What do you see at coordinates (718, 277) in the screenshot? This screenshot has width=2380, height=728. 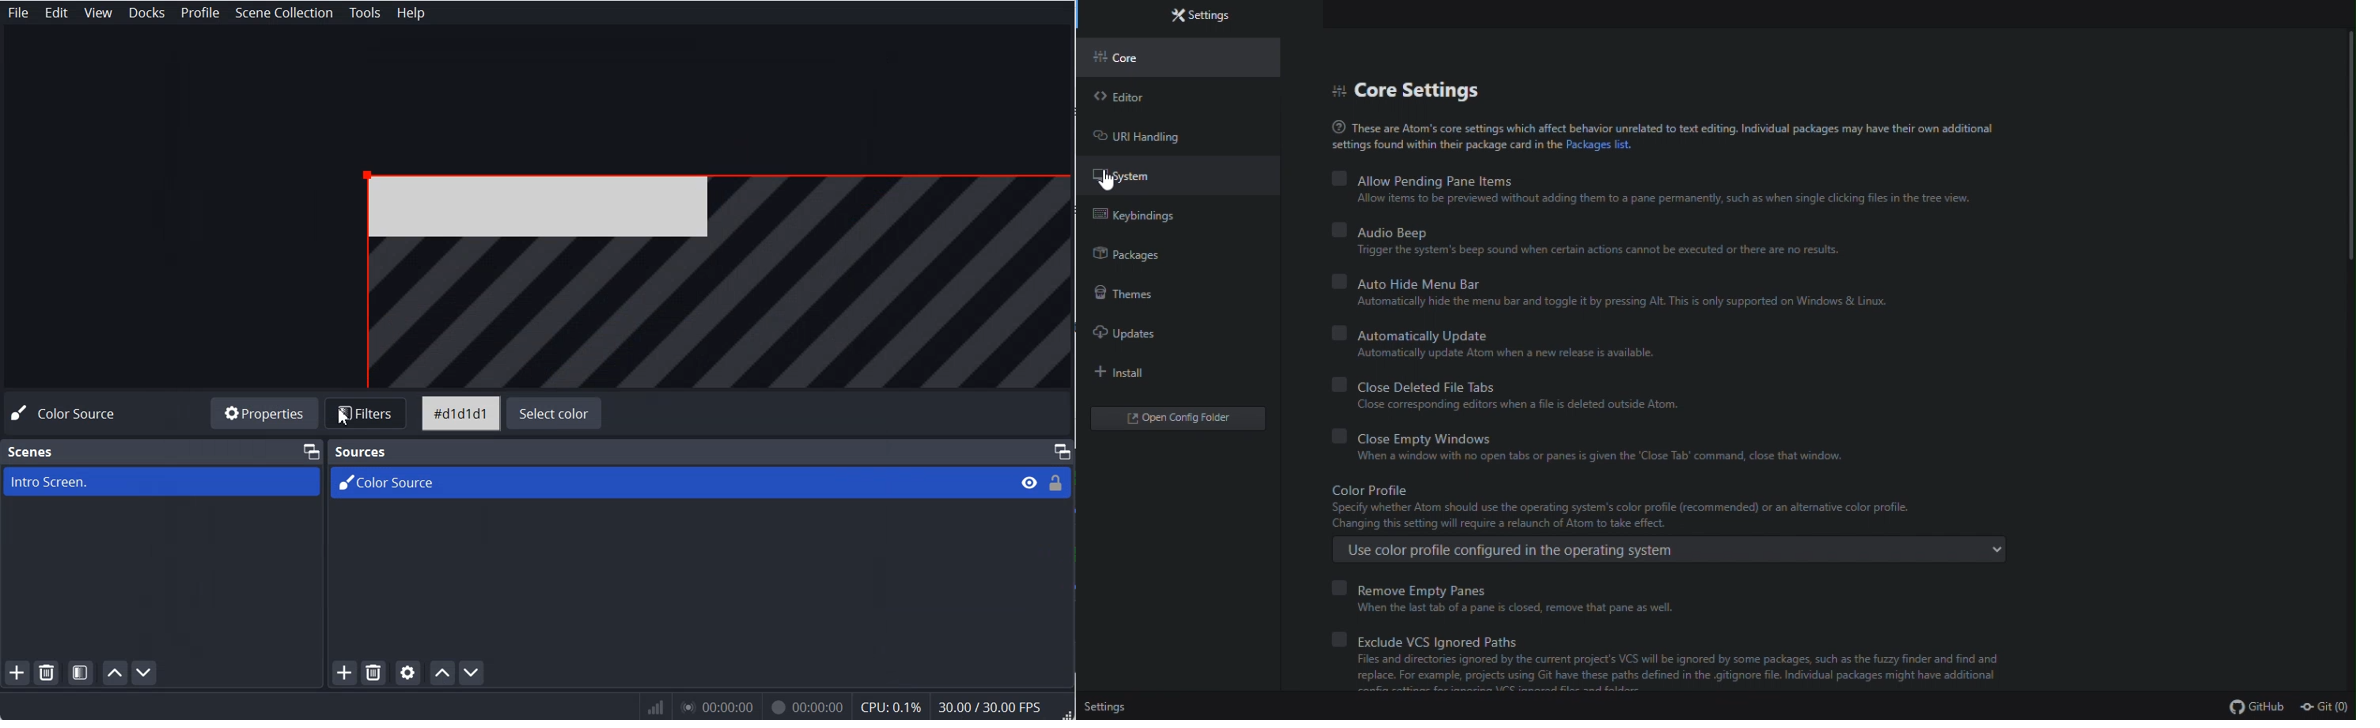 I see `File ` at bounding box center [718, 277].